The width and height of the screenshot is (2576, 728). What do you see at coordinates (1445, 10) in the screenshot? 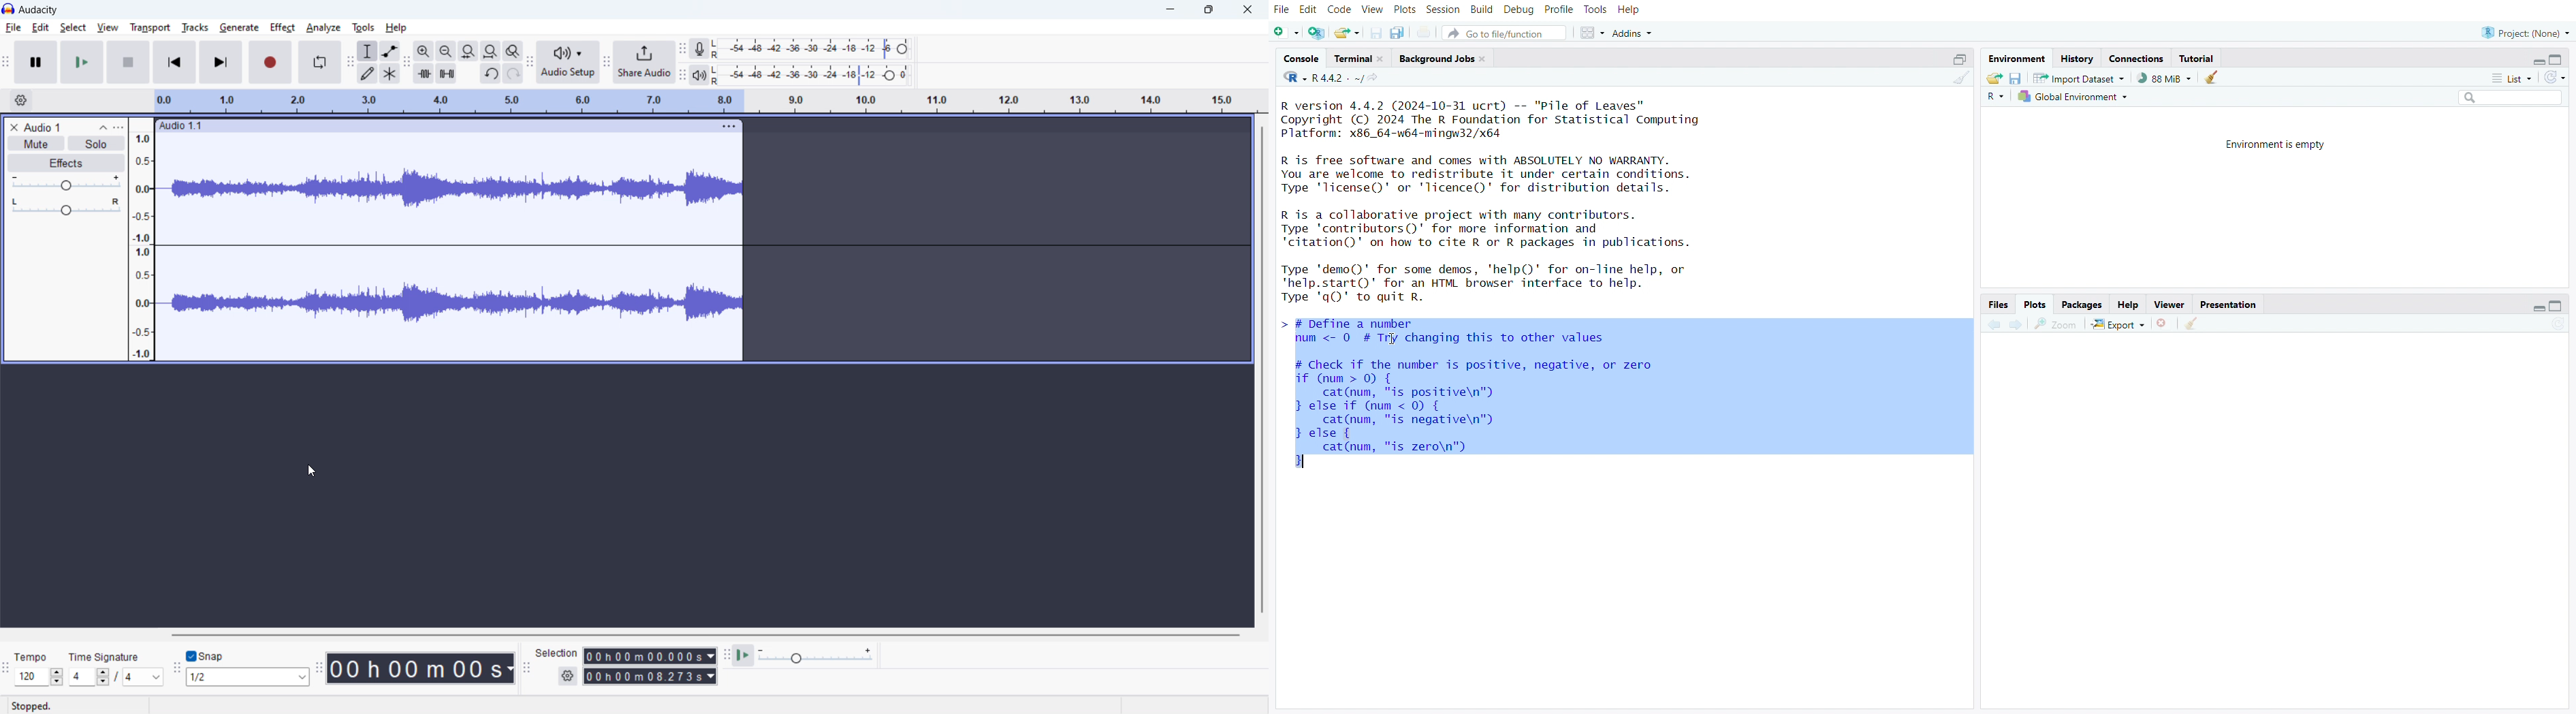
I see `session` at bounding box center [1445, 10].